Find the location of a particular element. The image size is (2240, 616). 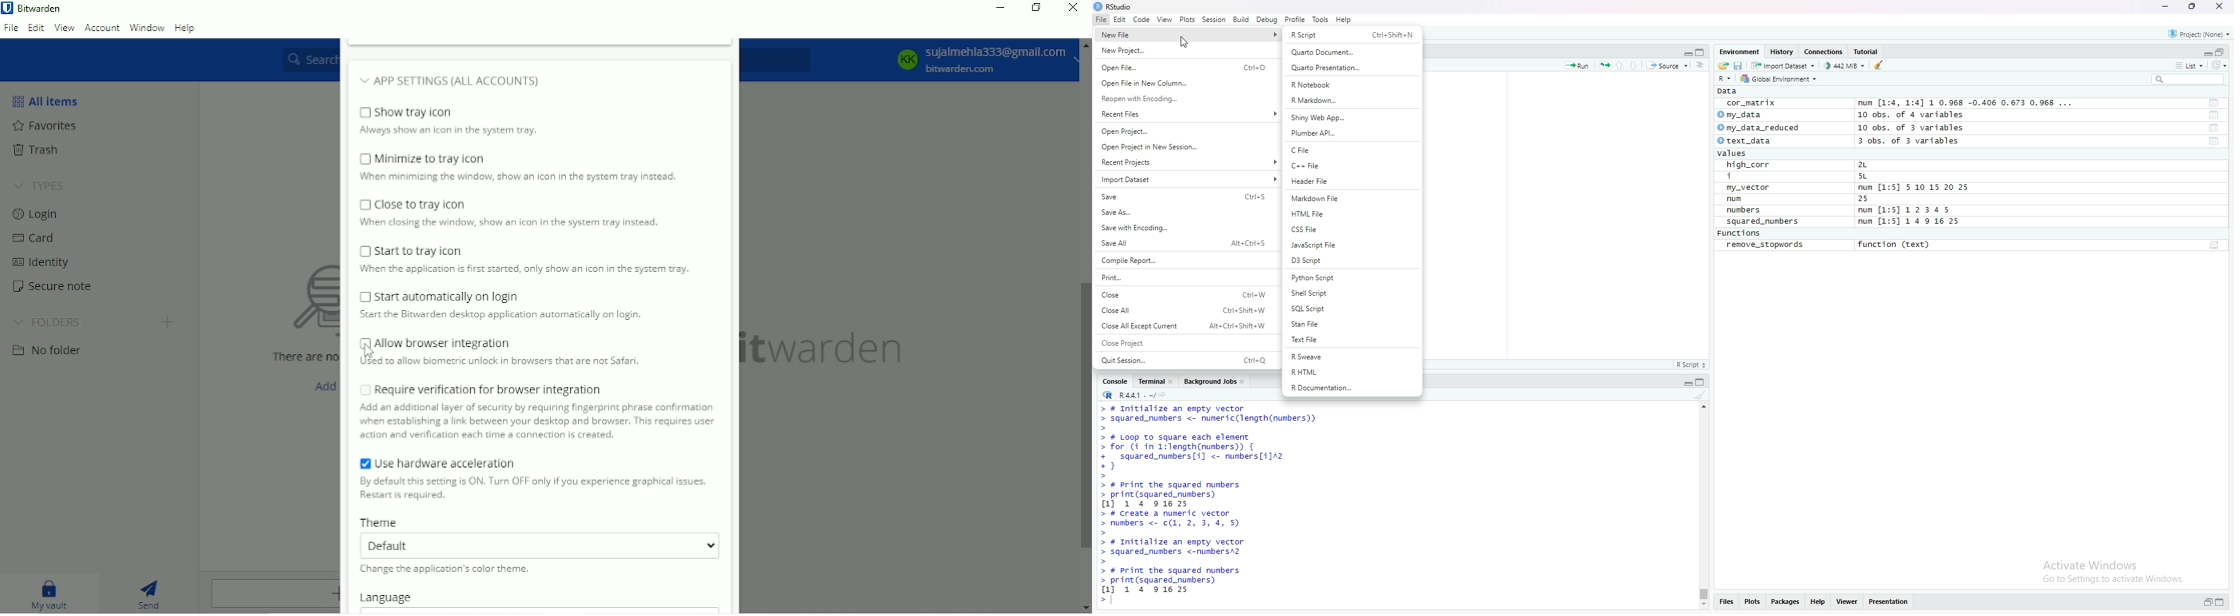

re-run the previoud code region is located at coordinates (1604, 65).